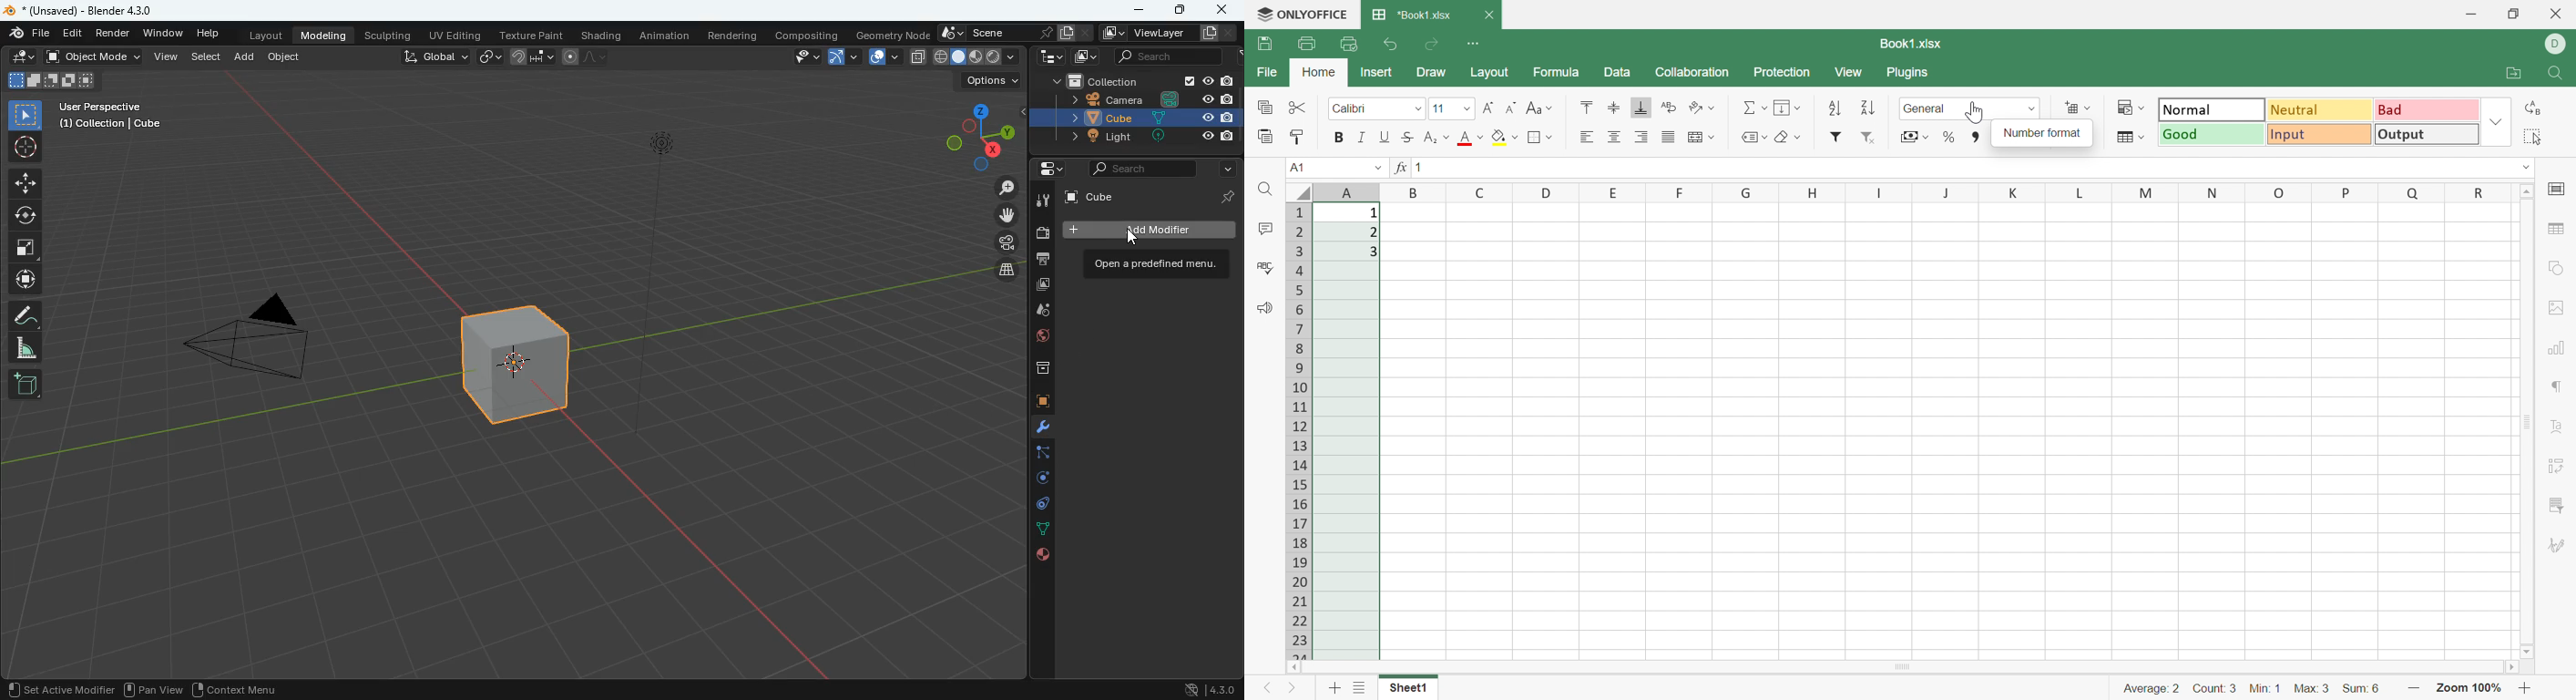 The width and height of the screenshot is (2576, 700). What do you see at coordinates (1393, 46) in the screenshot?
I see `Undo` at bounding box center [1393, 46].